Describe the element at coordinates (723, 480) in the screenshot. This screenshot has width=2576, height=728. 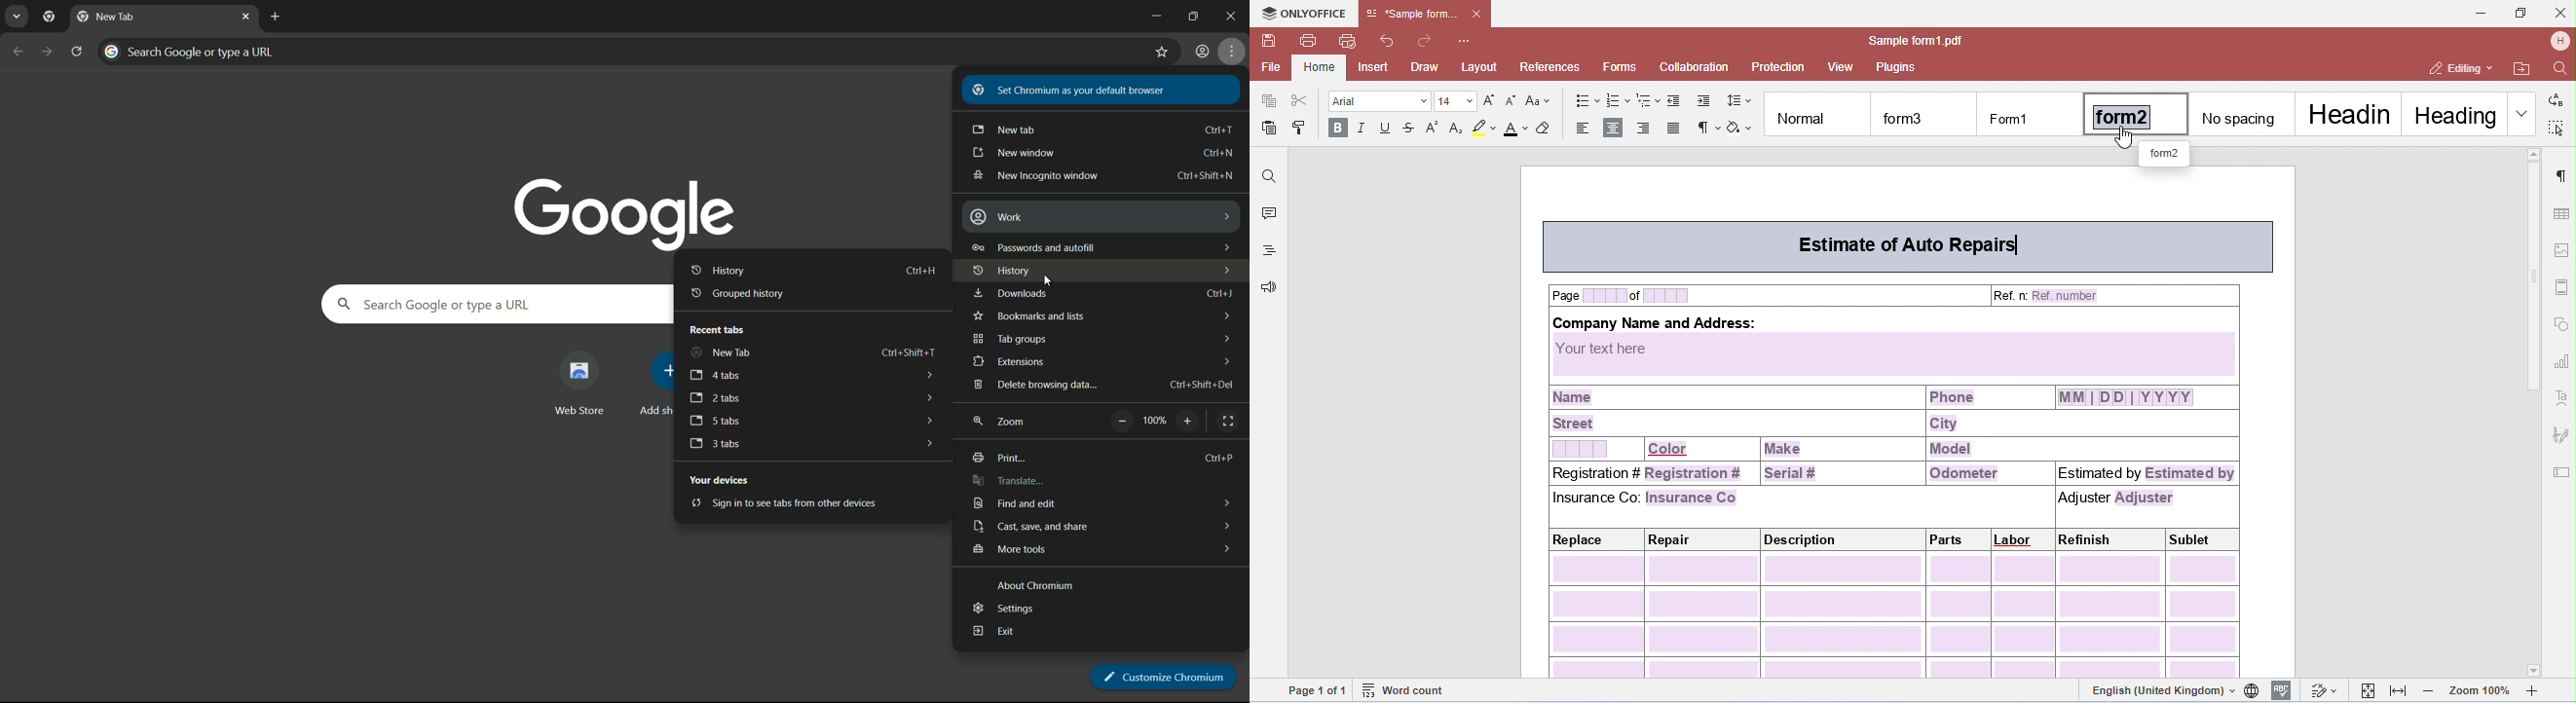
I see `your devices` at that location.